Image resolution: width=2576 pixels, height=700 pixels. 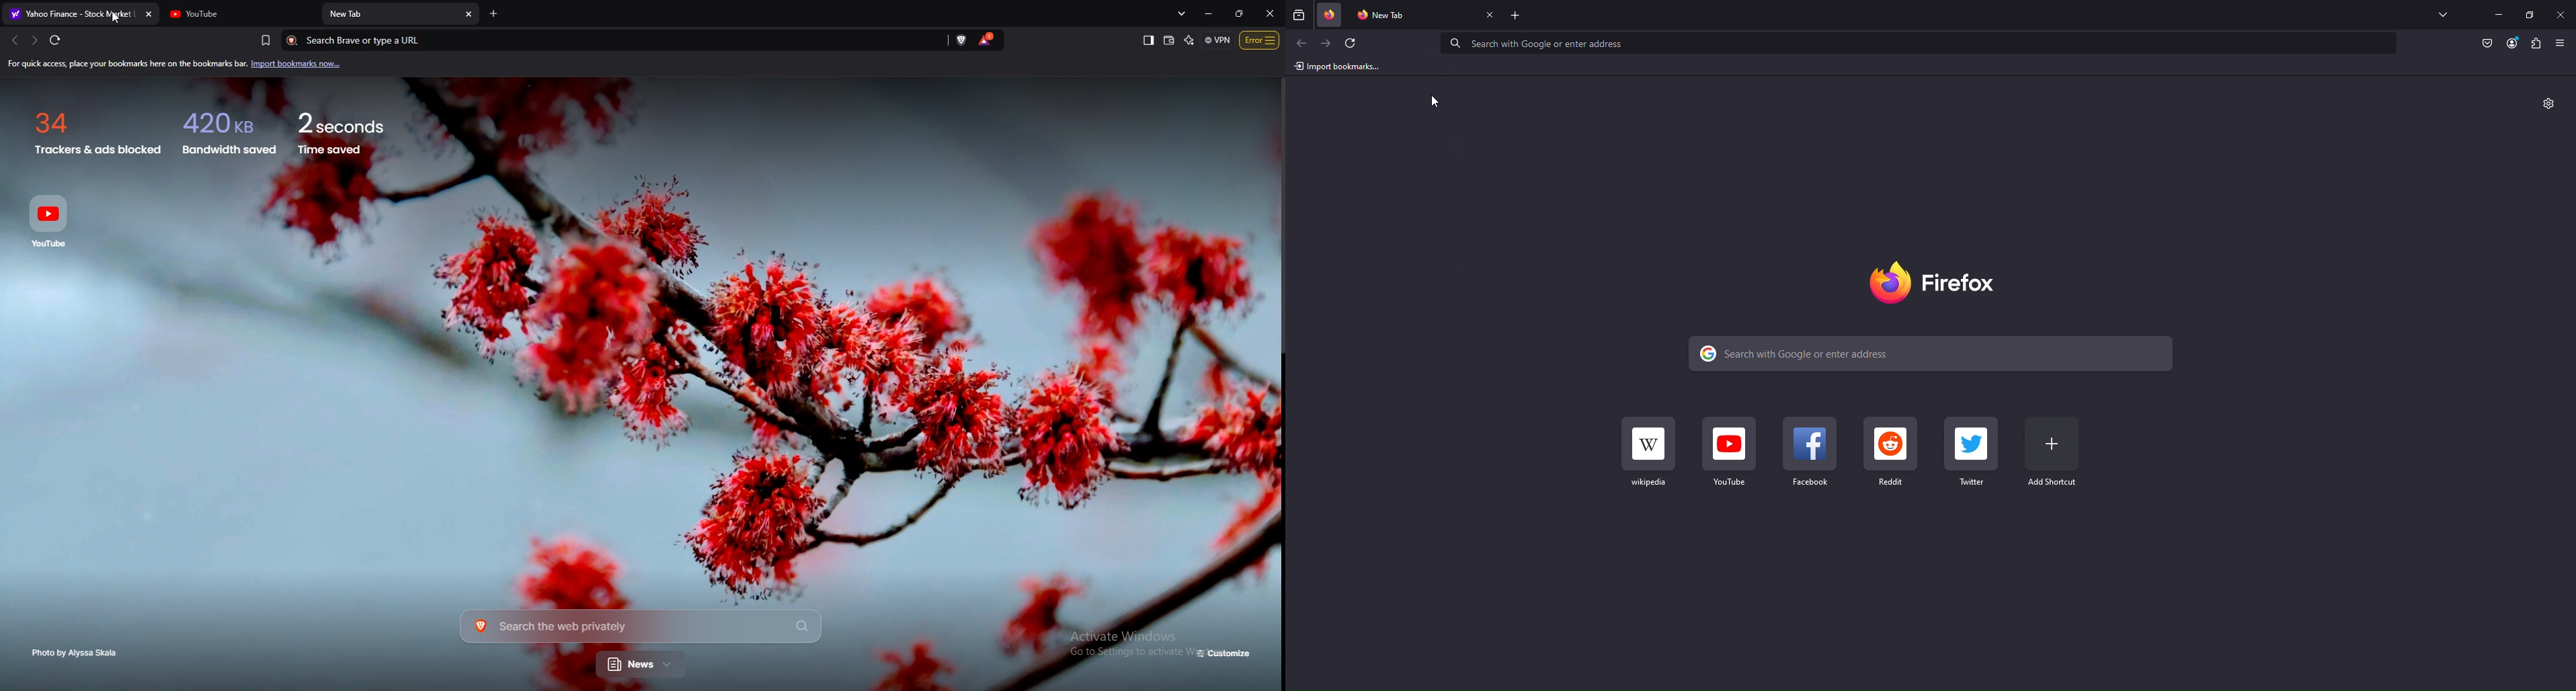 What do you see at coordinates (304, 64) in the screenshot?
I see `. Import bookmarks now.` at bounding box center [304, 64].